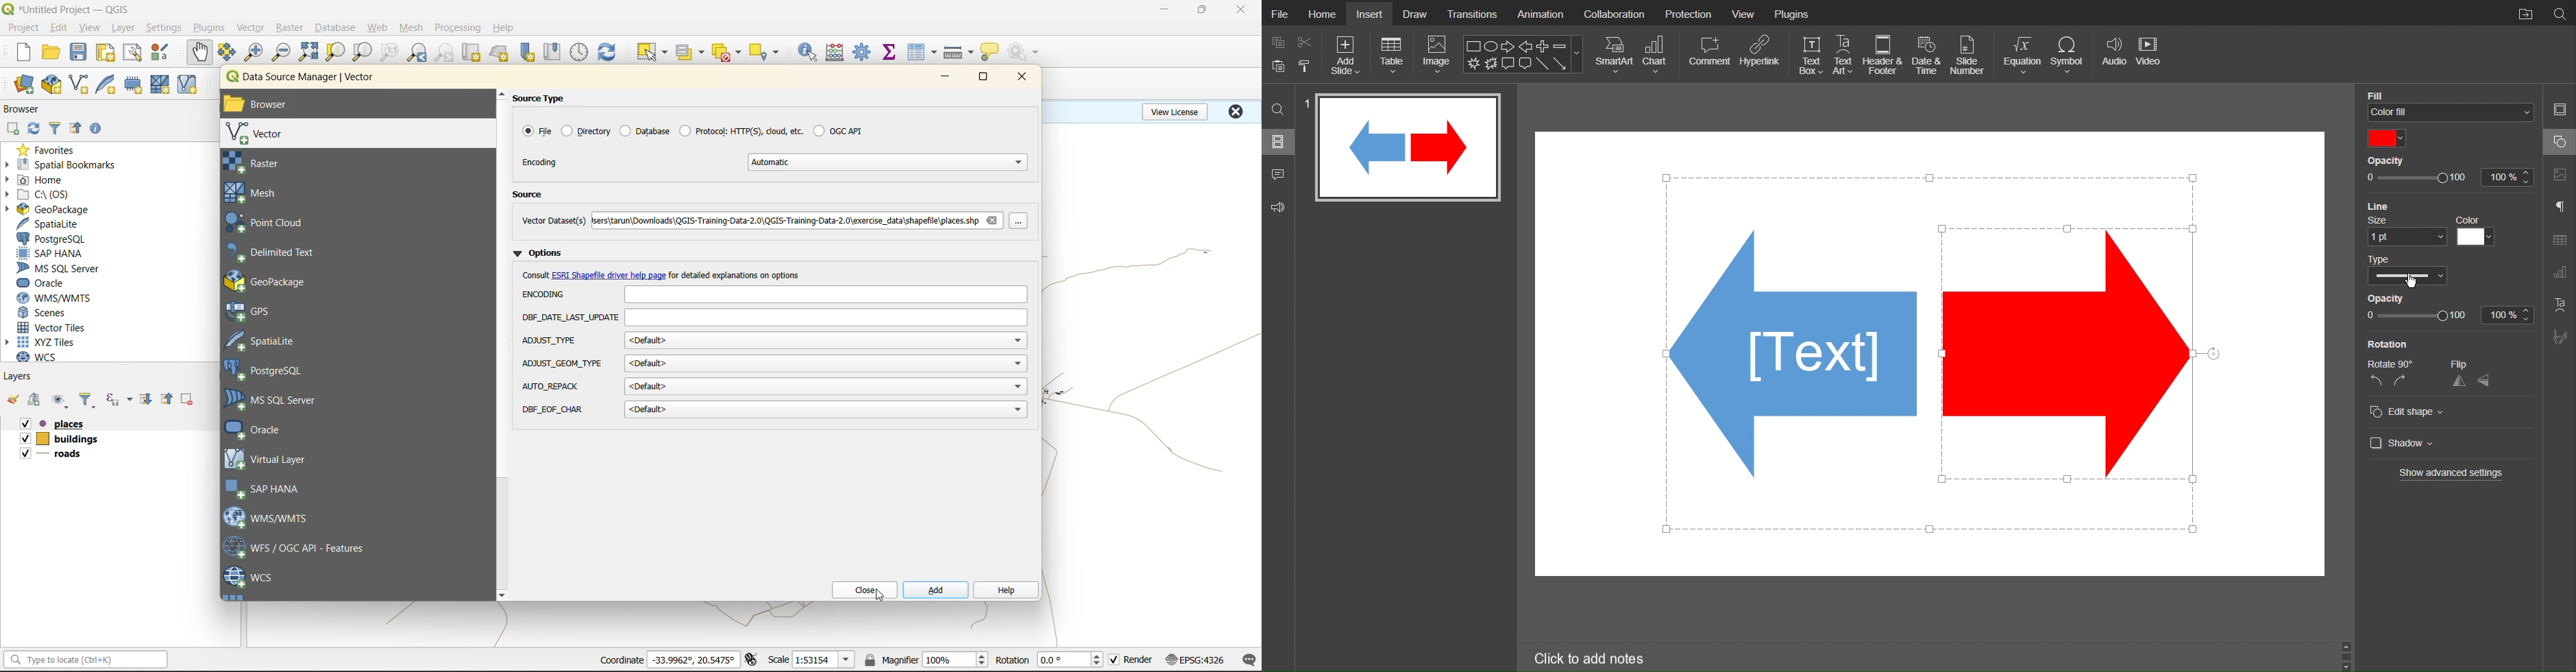 The height and width of the screenshot is (672, 2576). Describe the element at coordinates (2560, 239) in the screenshot. I see `Table Settings` at that location.